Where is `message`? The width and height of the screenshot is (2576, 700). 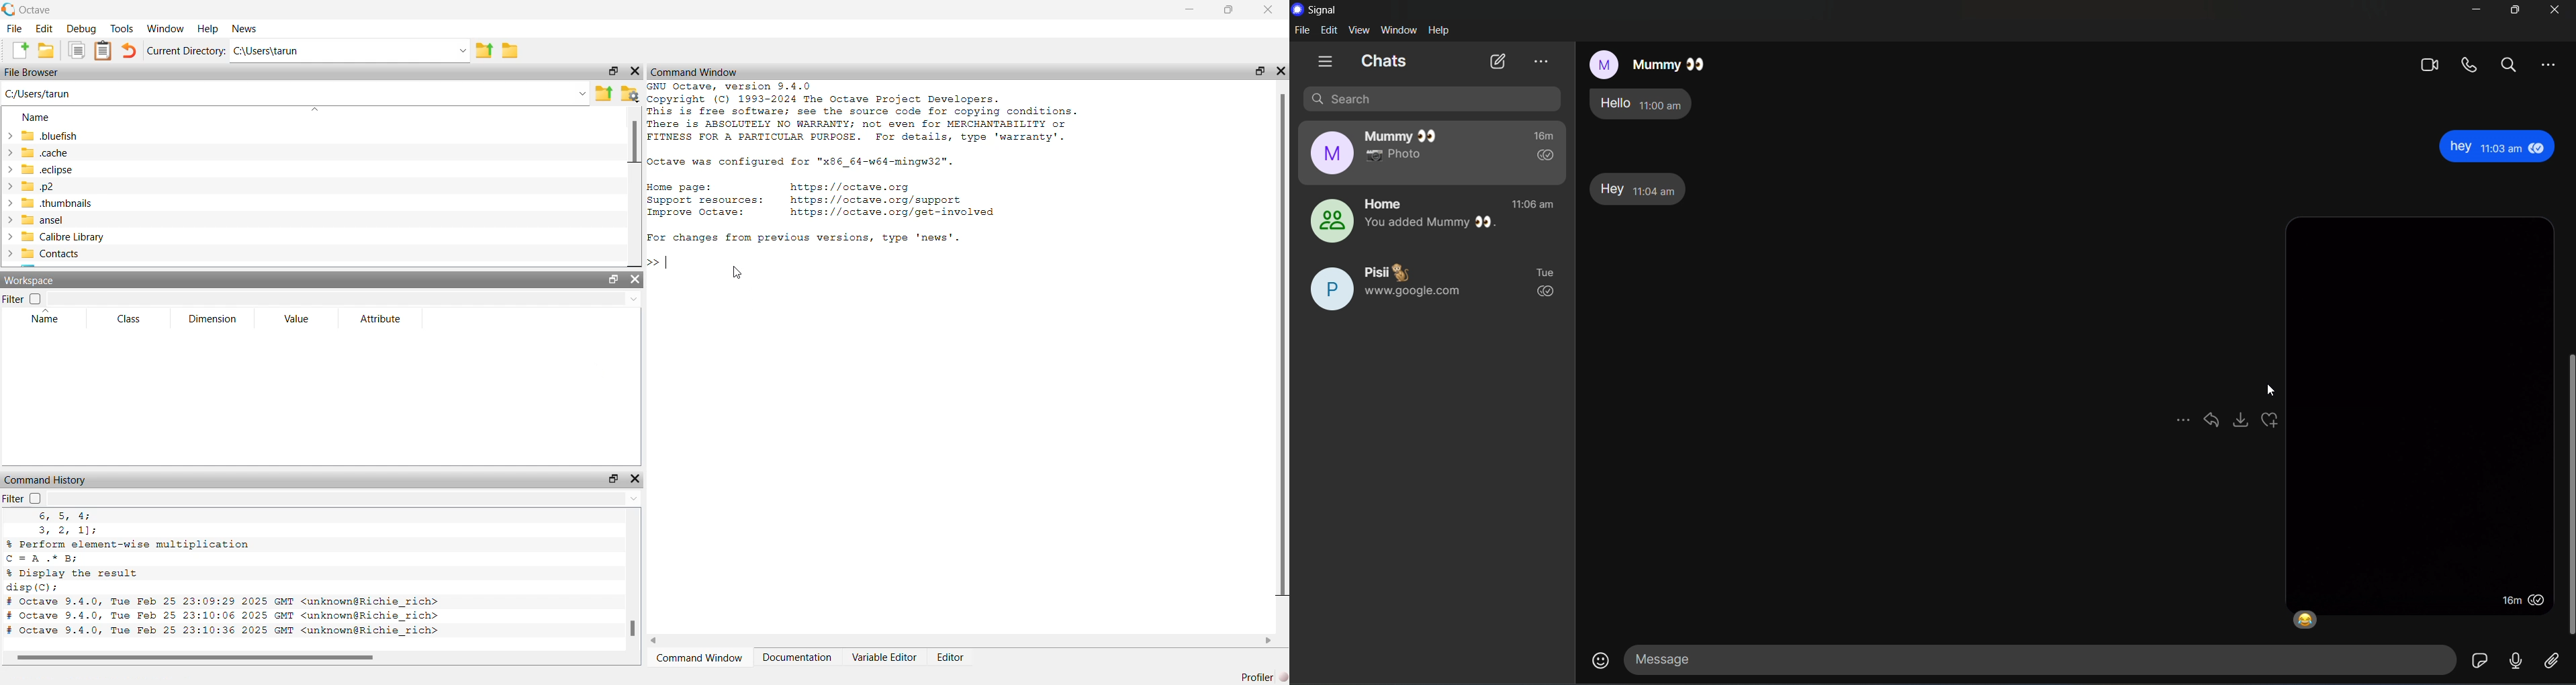
message is located at coordinates (2035, 658).